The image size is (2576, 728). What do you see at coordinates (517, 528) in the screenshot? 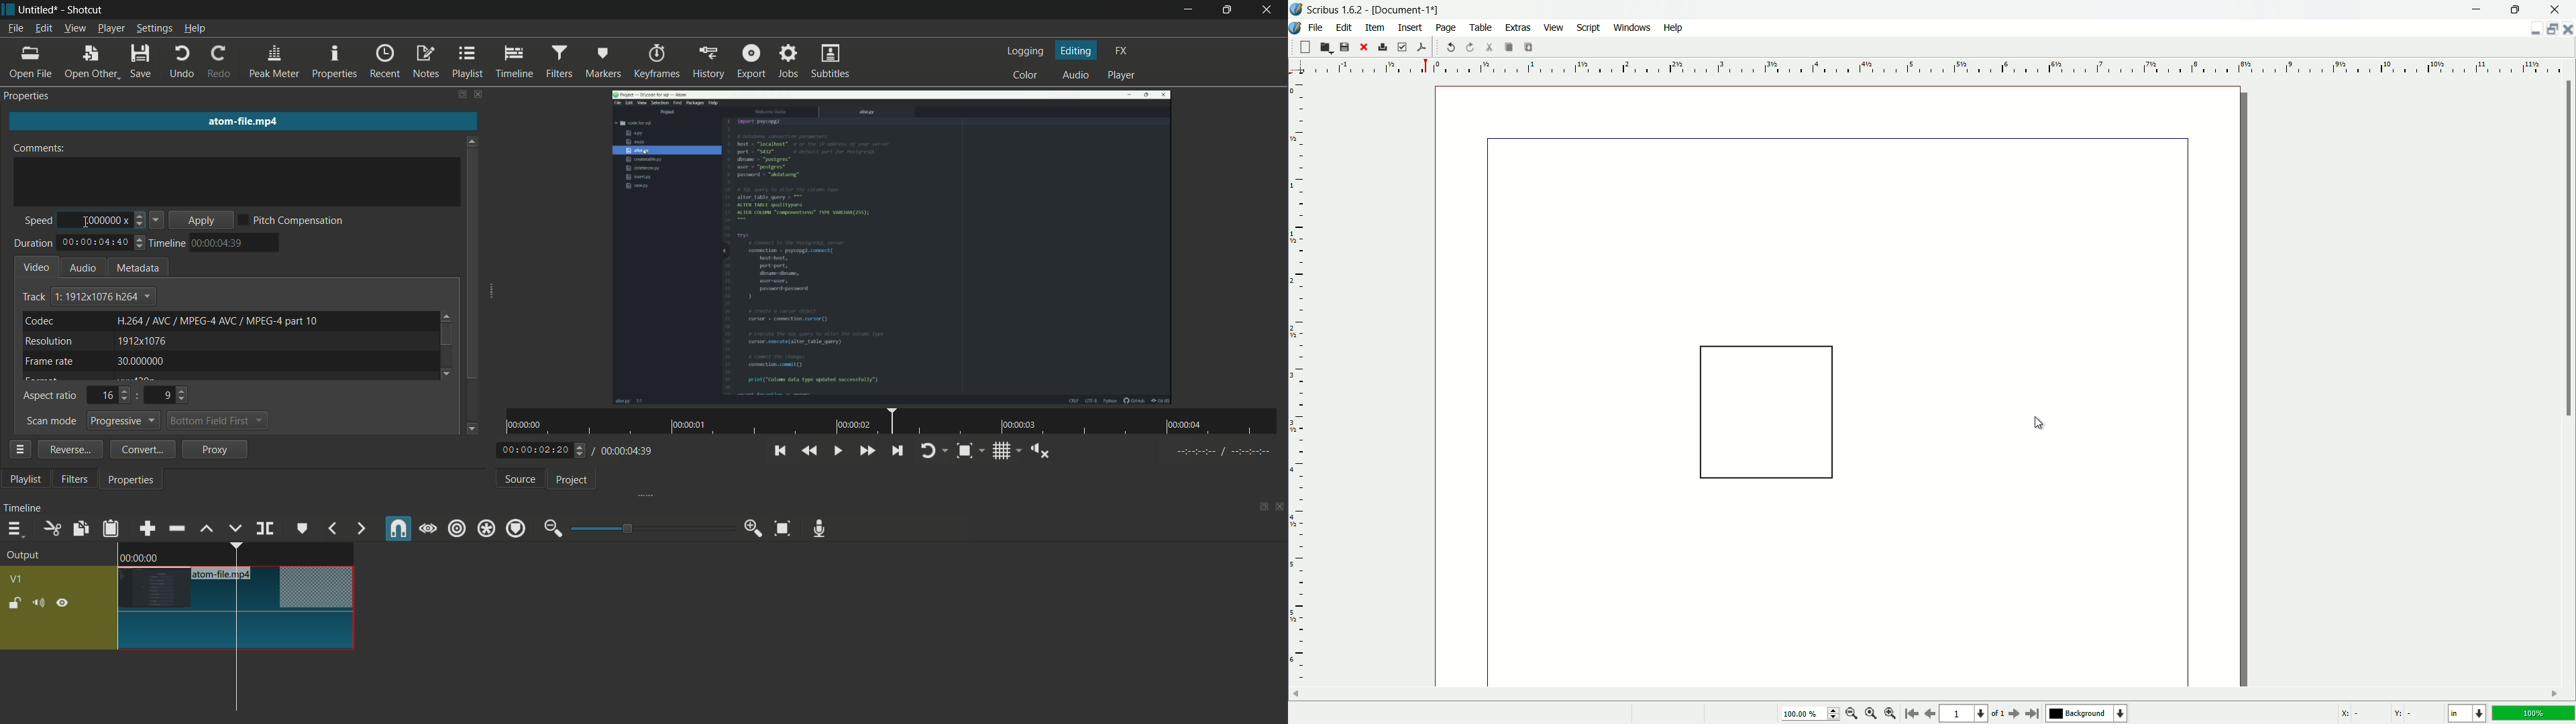
I see `ripple markers` at bounding box center [517, 528].